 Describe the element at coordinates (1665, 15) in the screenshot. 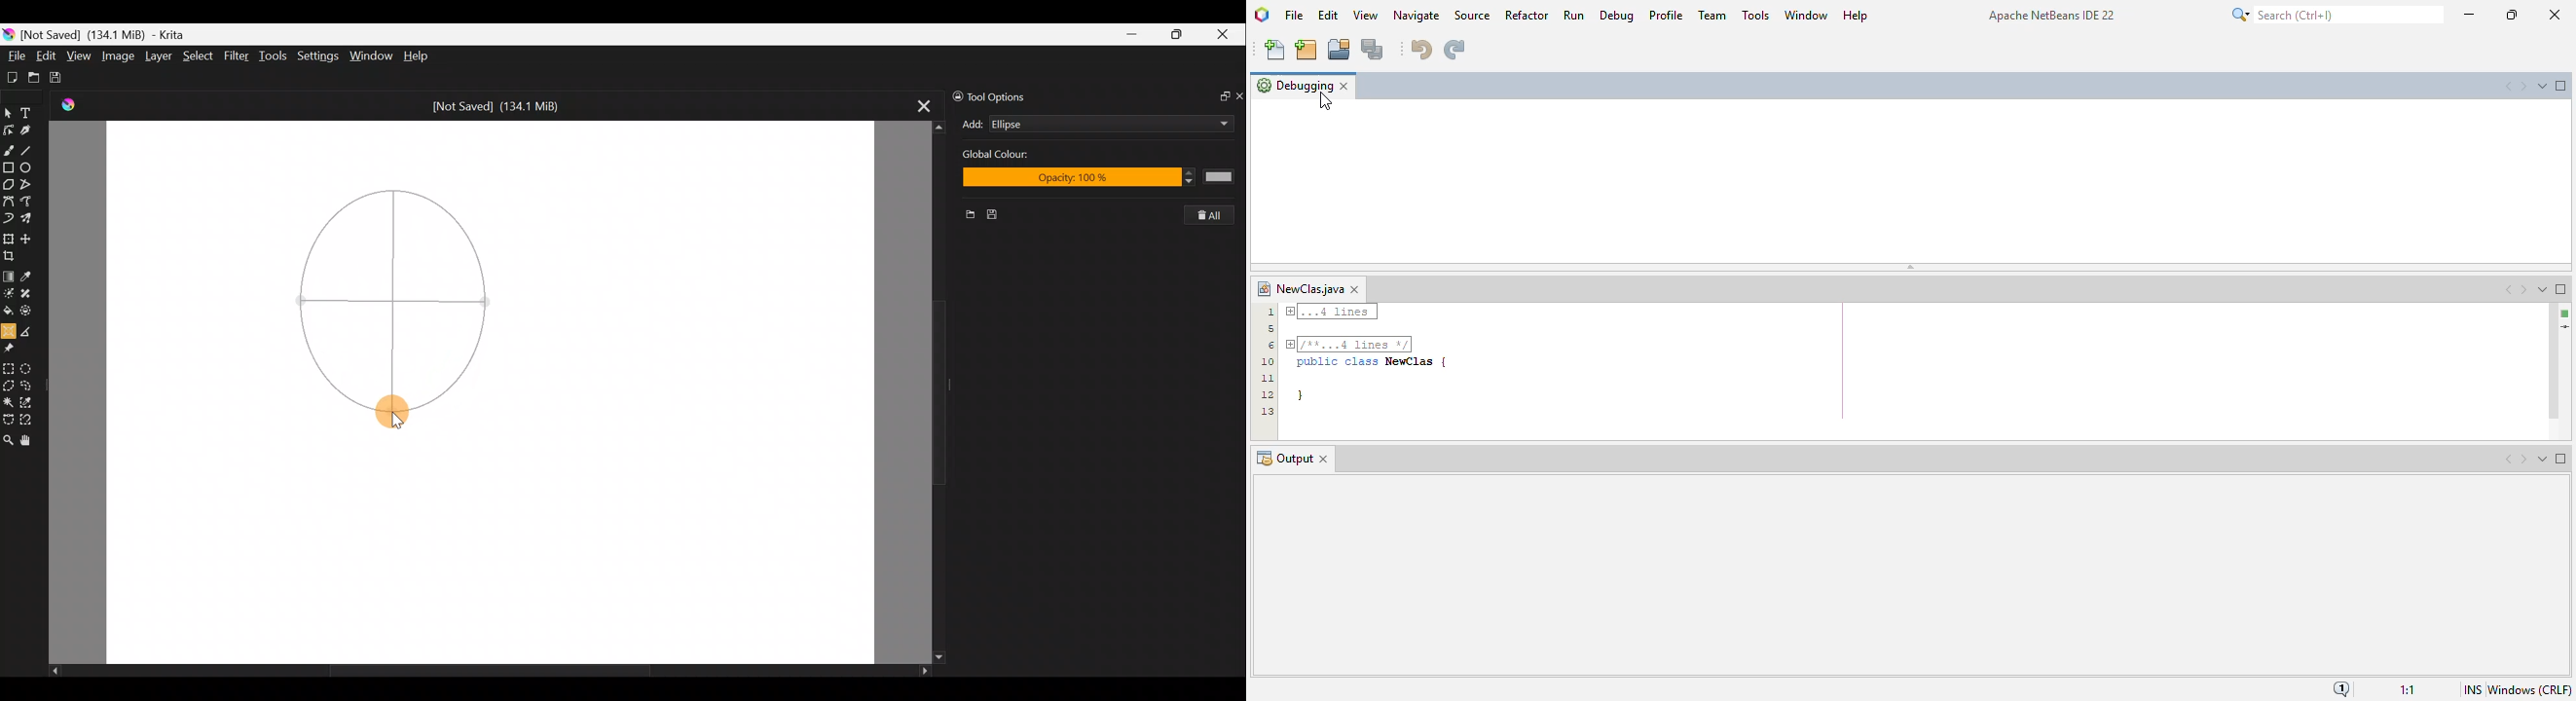

I see `profile` at that location.